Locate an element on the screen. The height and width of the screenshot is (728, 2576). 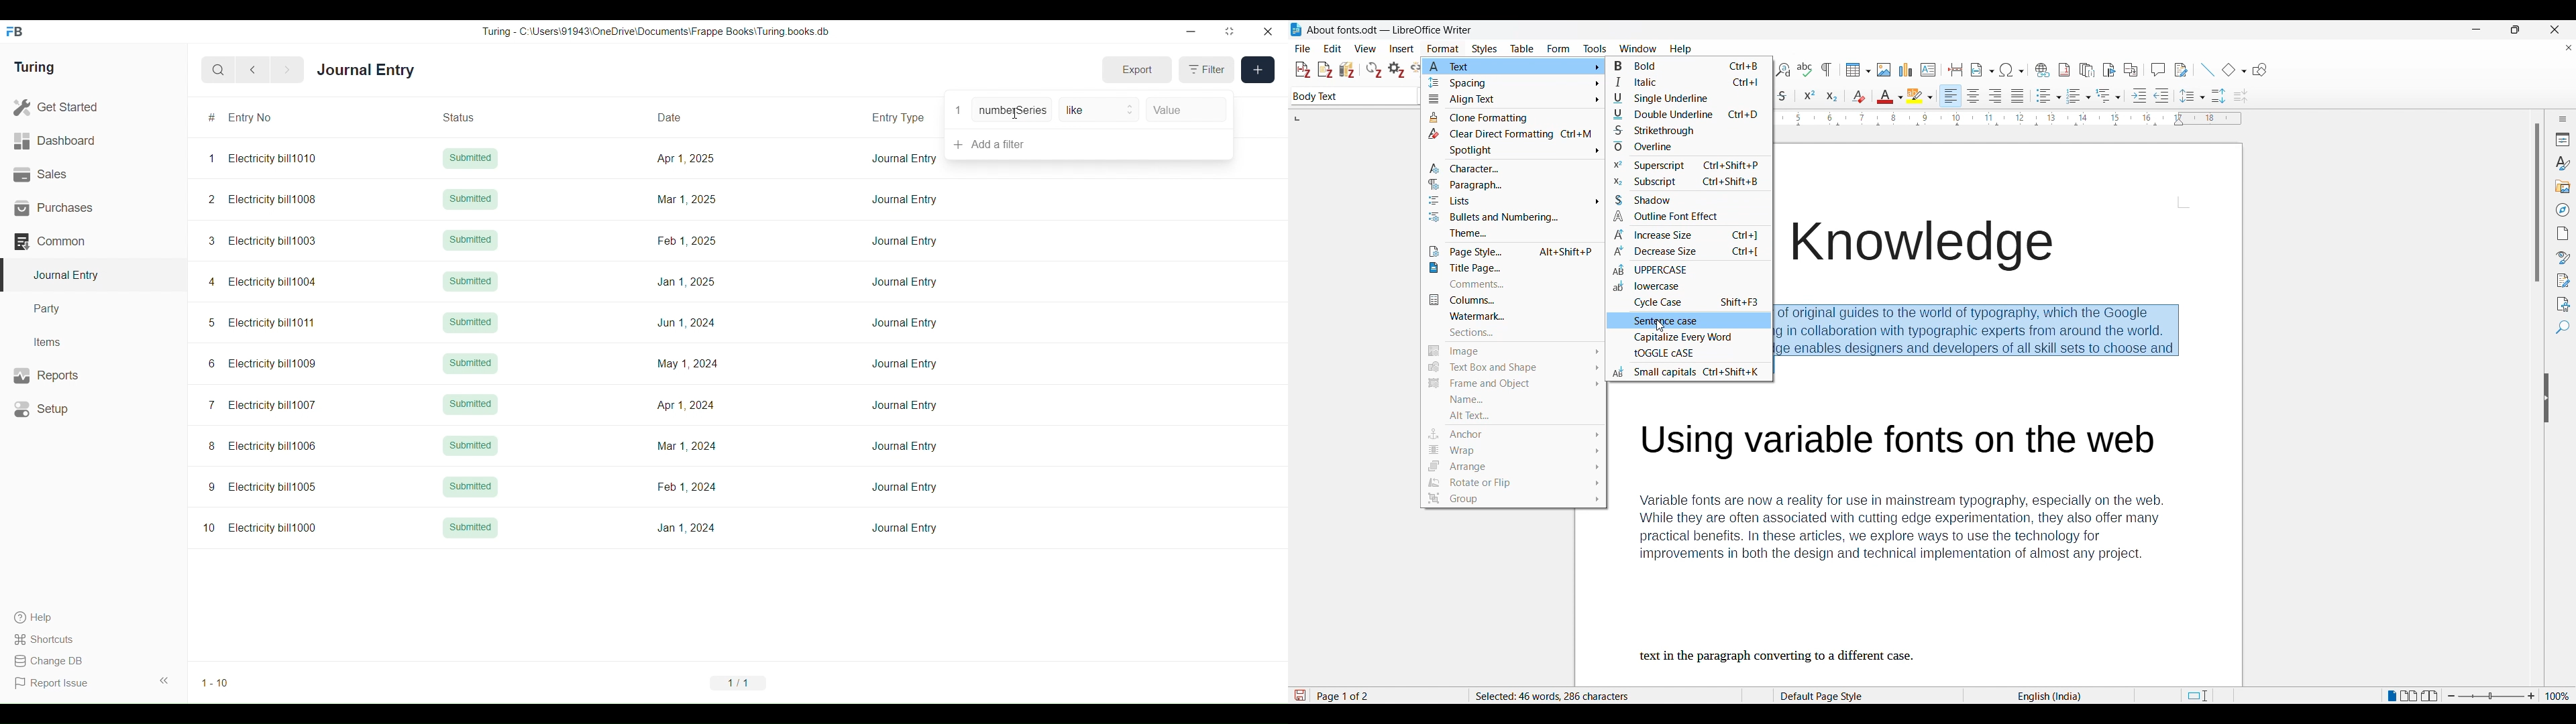
Submitted is located at coordinates (470, 486).